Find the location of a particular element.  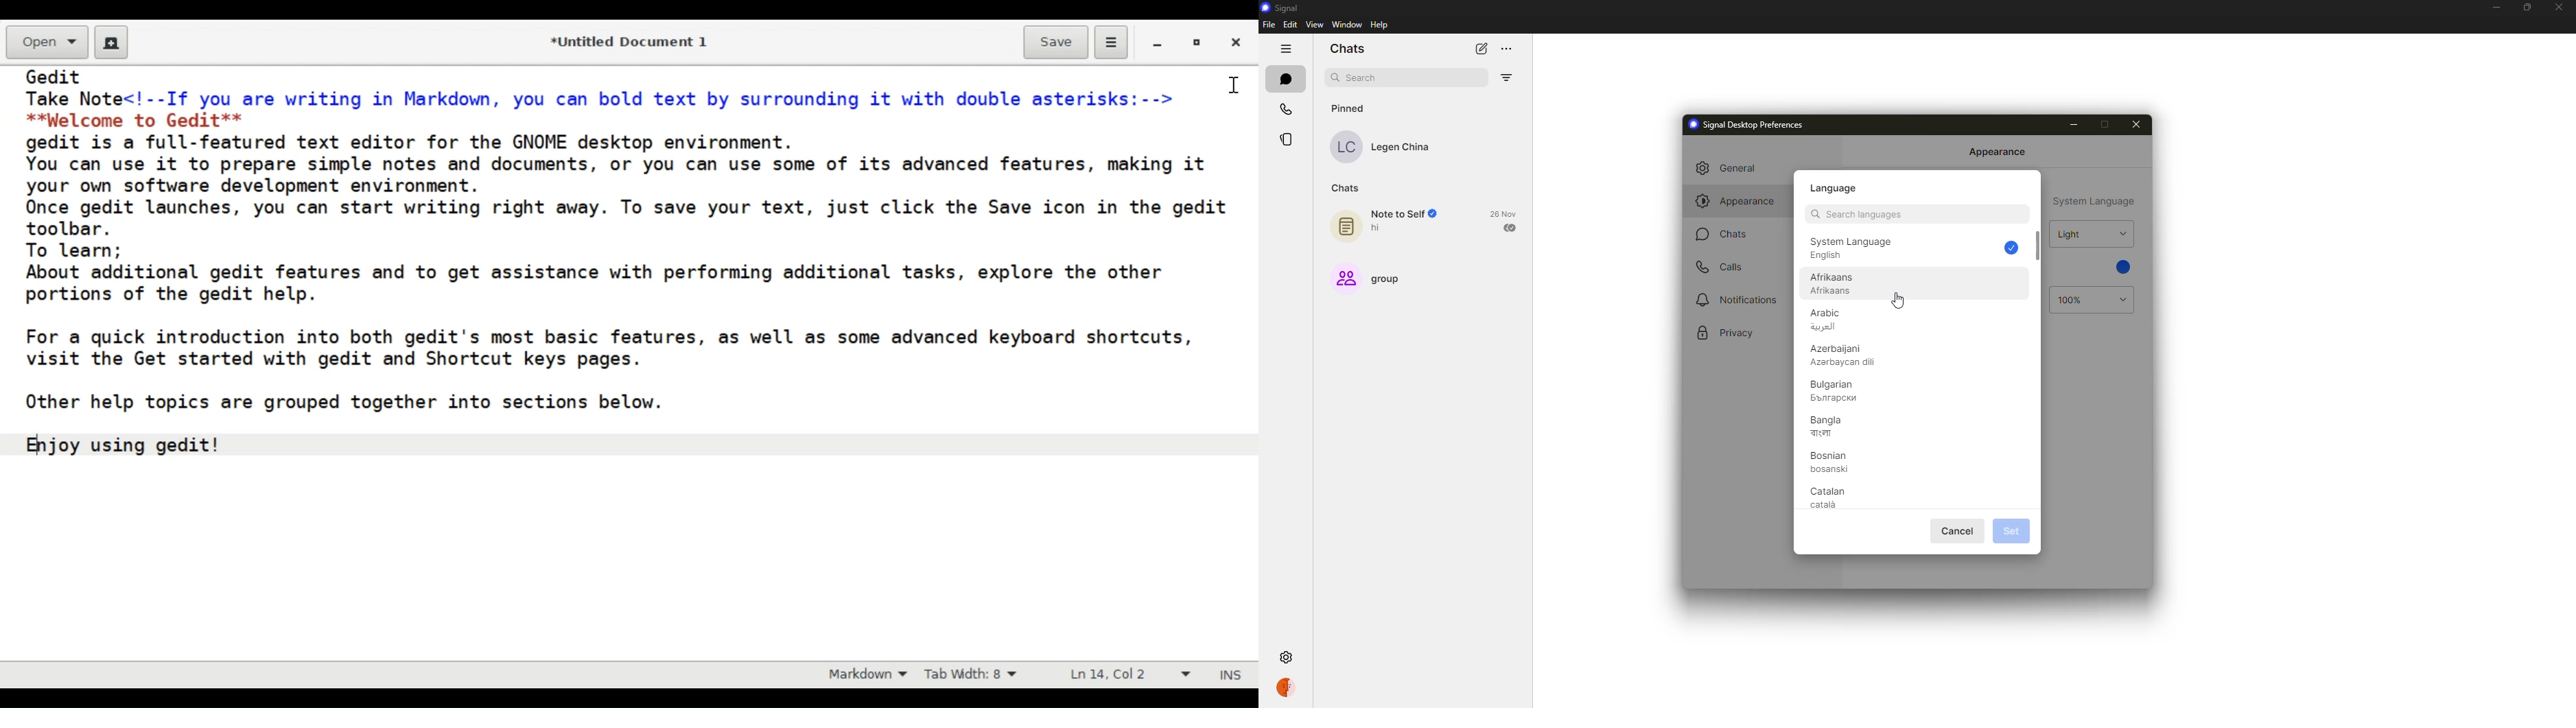

Close is located at coordinates (1234, 40).